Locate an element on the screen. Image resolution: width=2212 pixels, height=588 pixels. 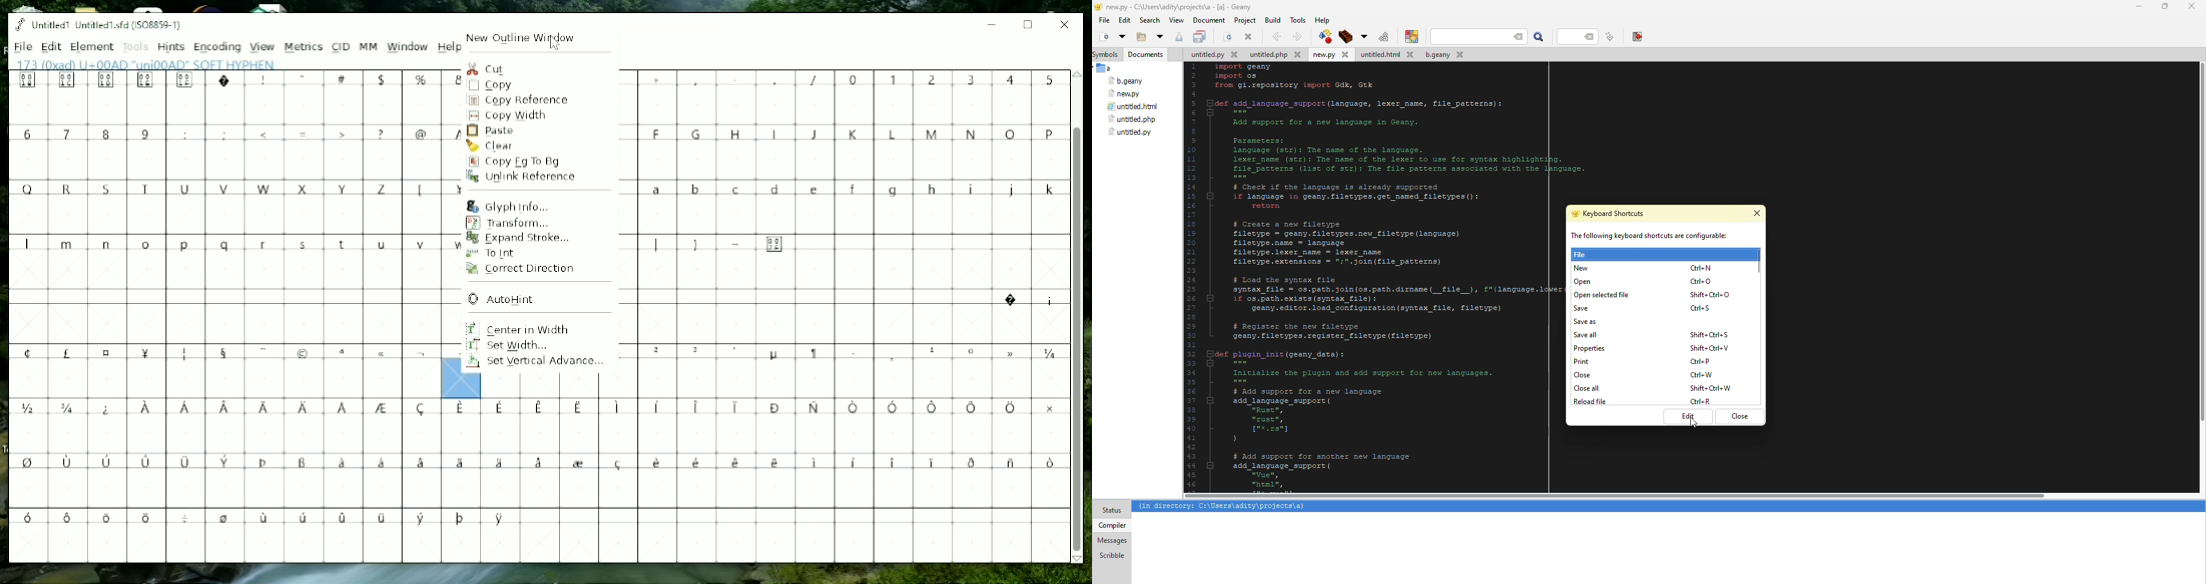
Symbols is located at coordinates (1027, 298).